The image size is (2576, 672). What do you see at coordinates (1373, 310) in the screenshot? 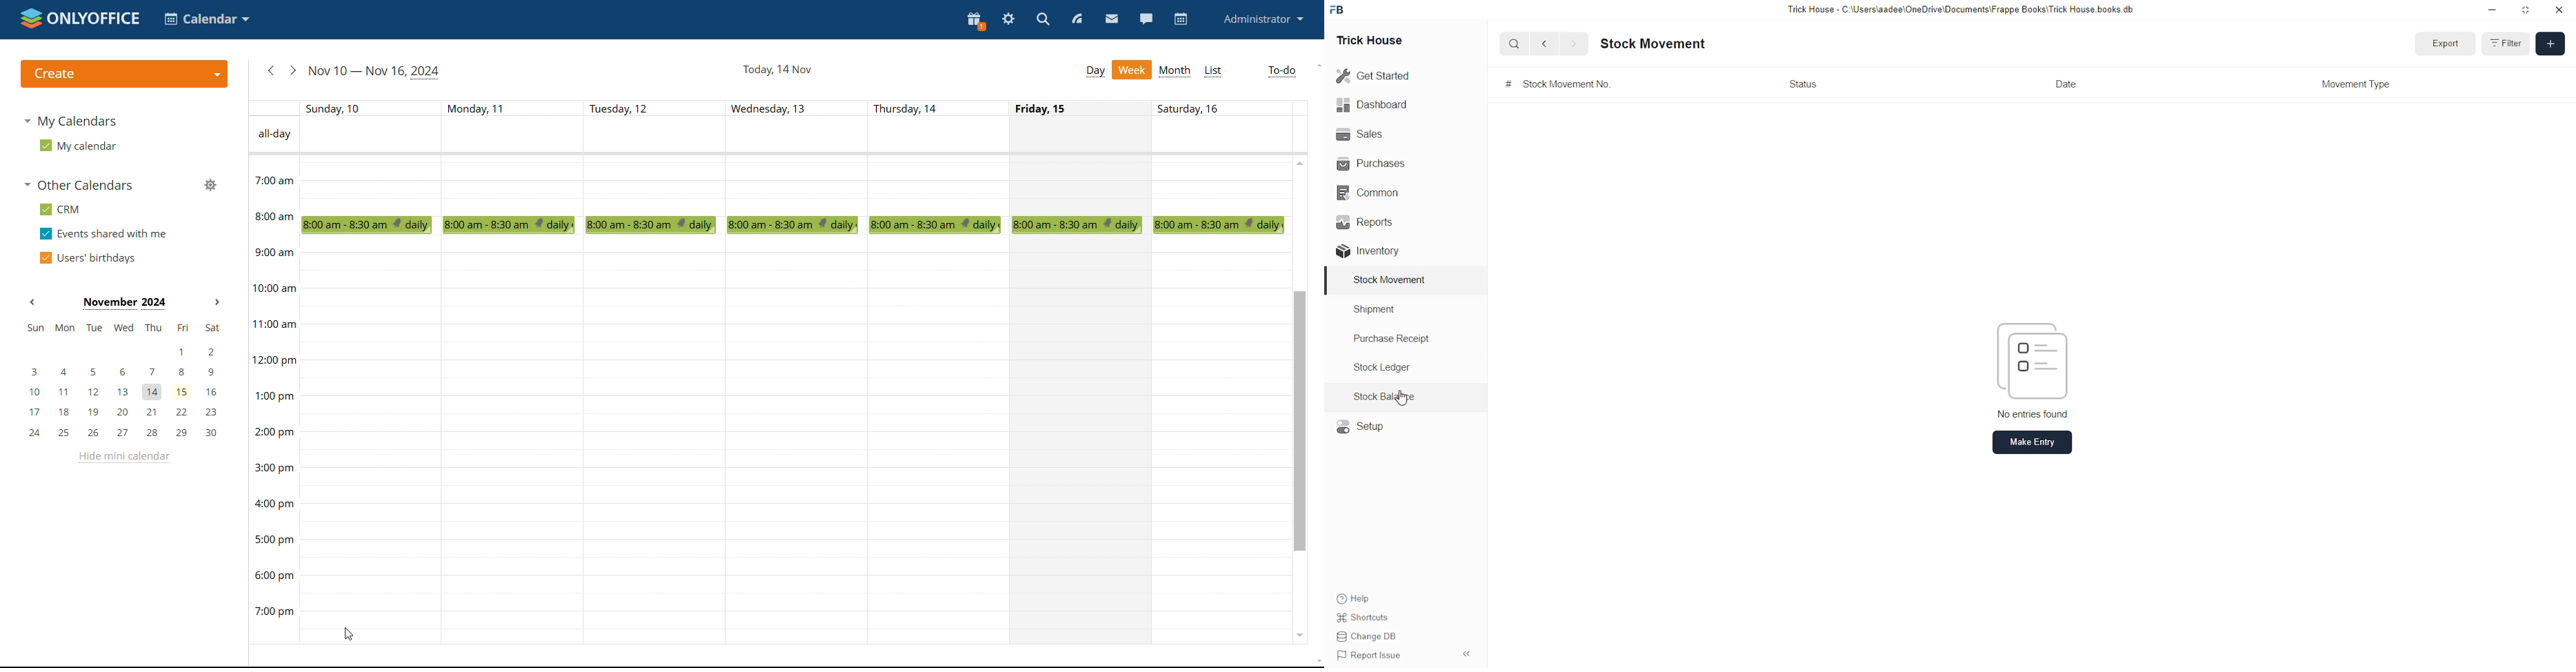
I see `Shipment` at bounding box center [1373, 310].